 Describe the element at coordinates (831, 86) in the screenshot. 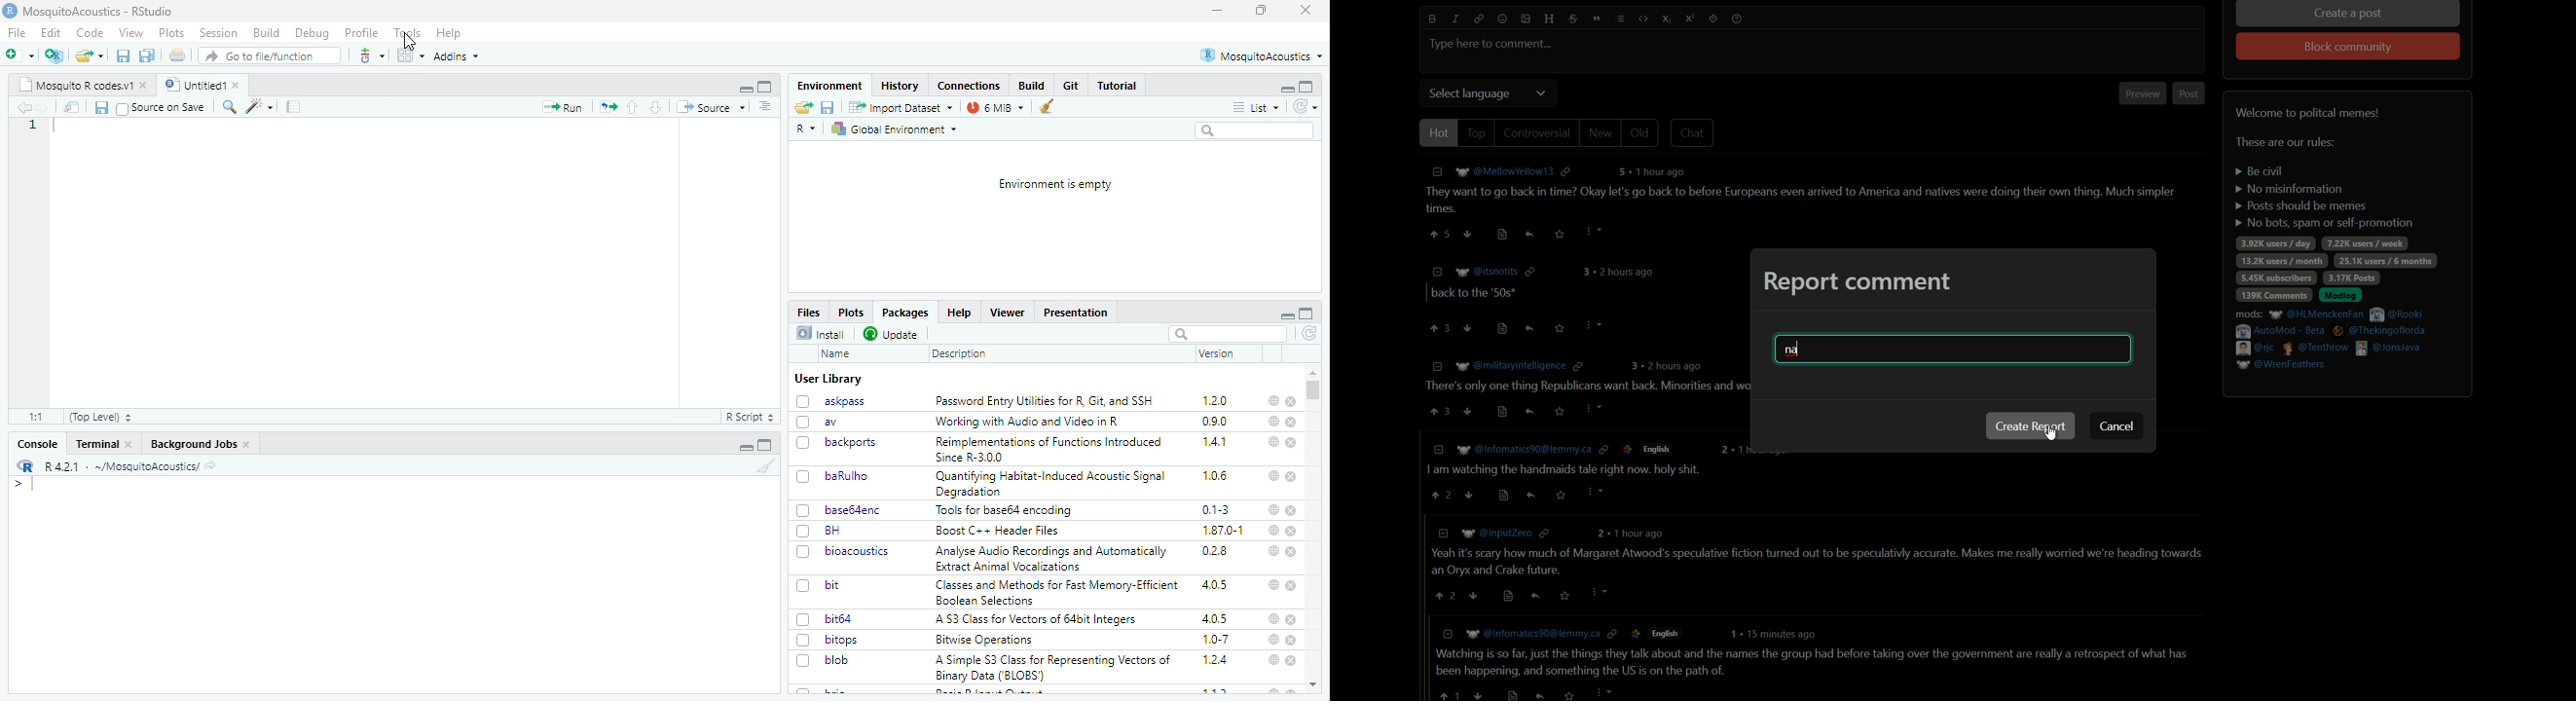

I see `Environment` at that location.